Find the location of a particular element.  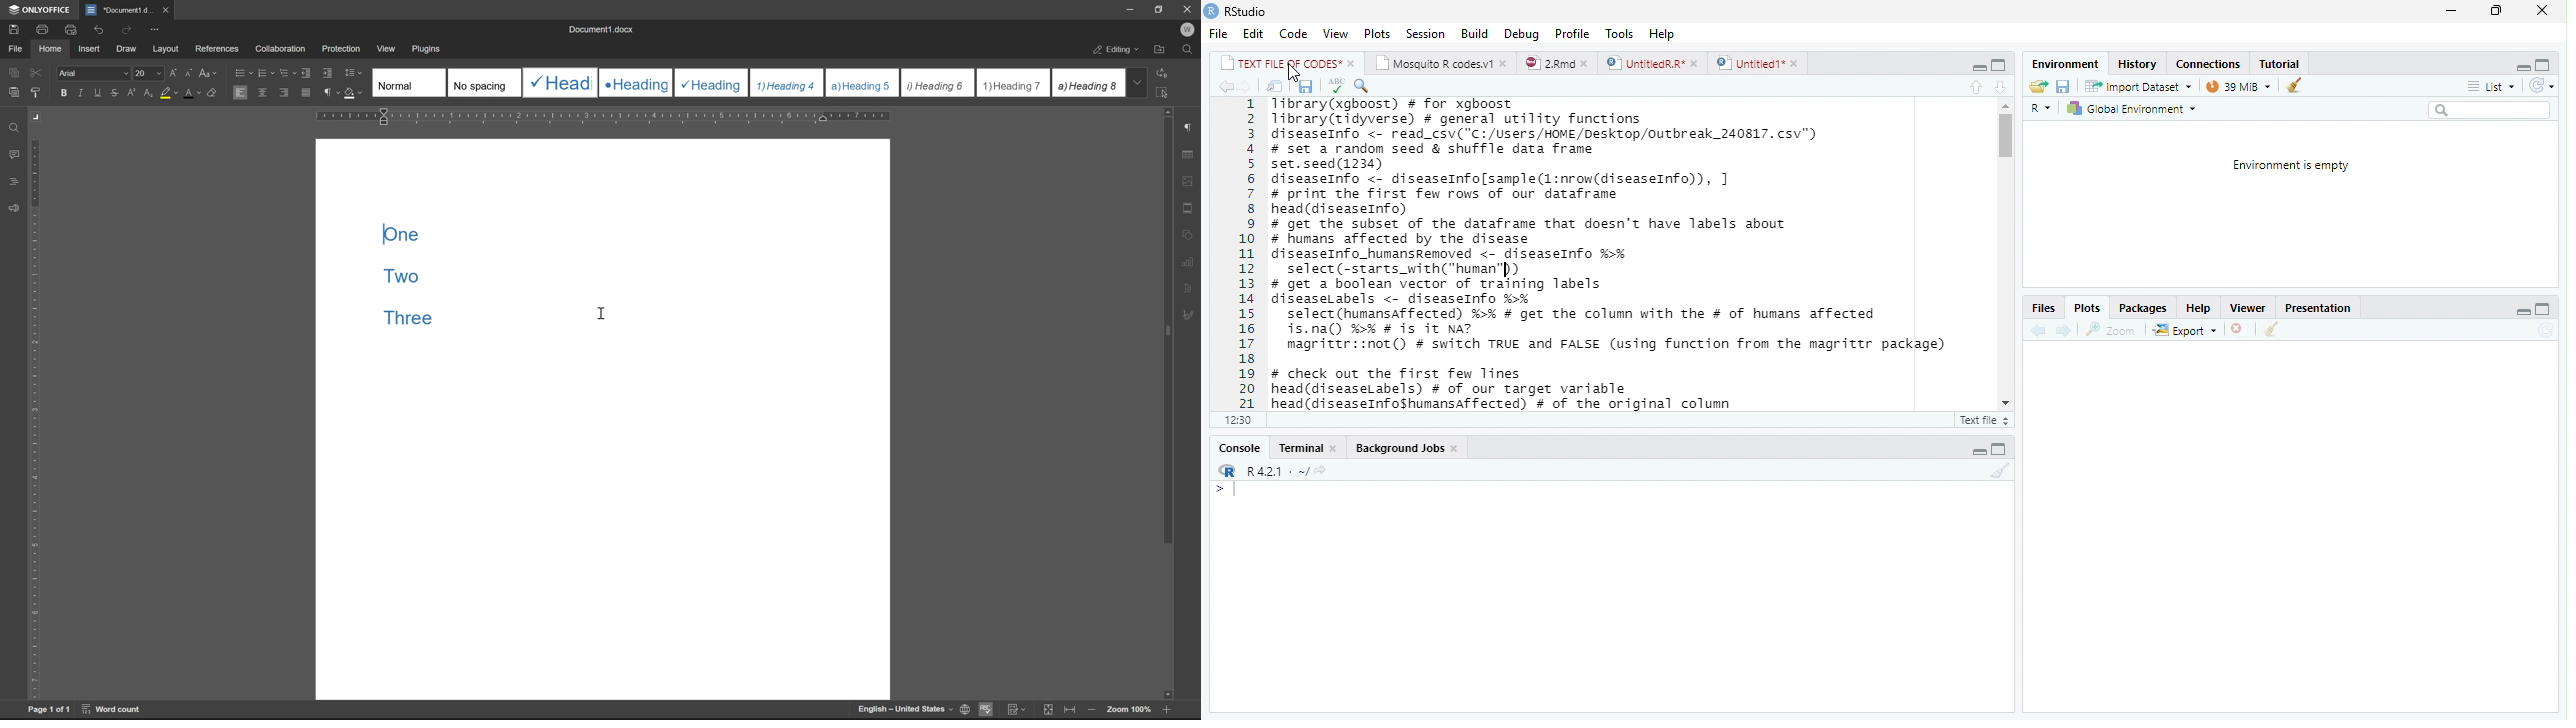

Minimize is located at coordinates (2450, 11).